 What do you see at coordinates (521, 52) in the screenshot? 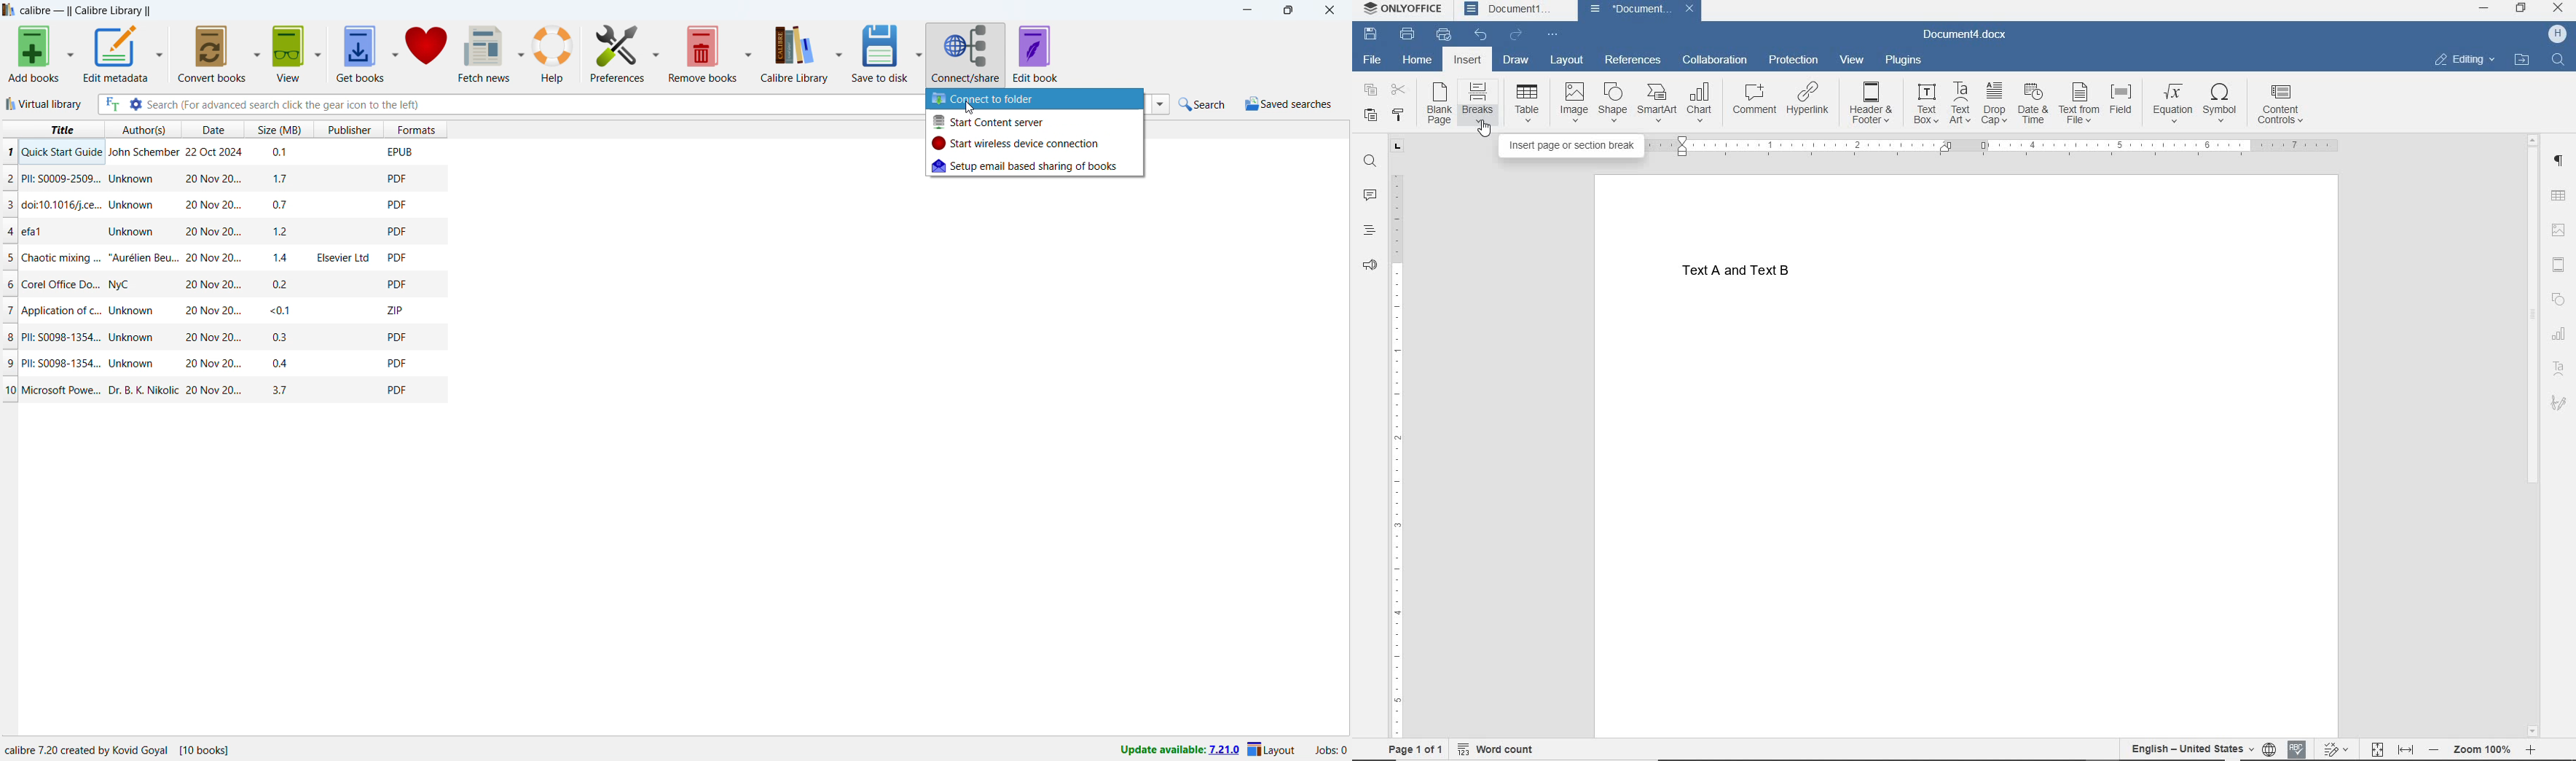
I see `fetch news options` at bounding box center [521, 52].